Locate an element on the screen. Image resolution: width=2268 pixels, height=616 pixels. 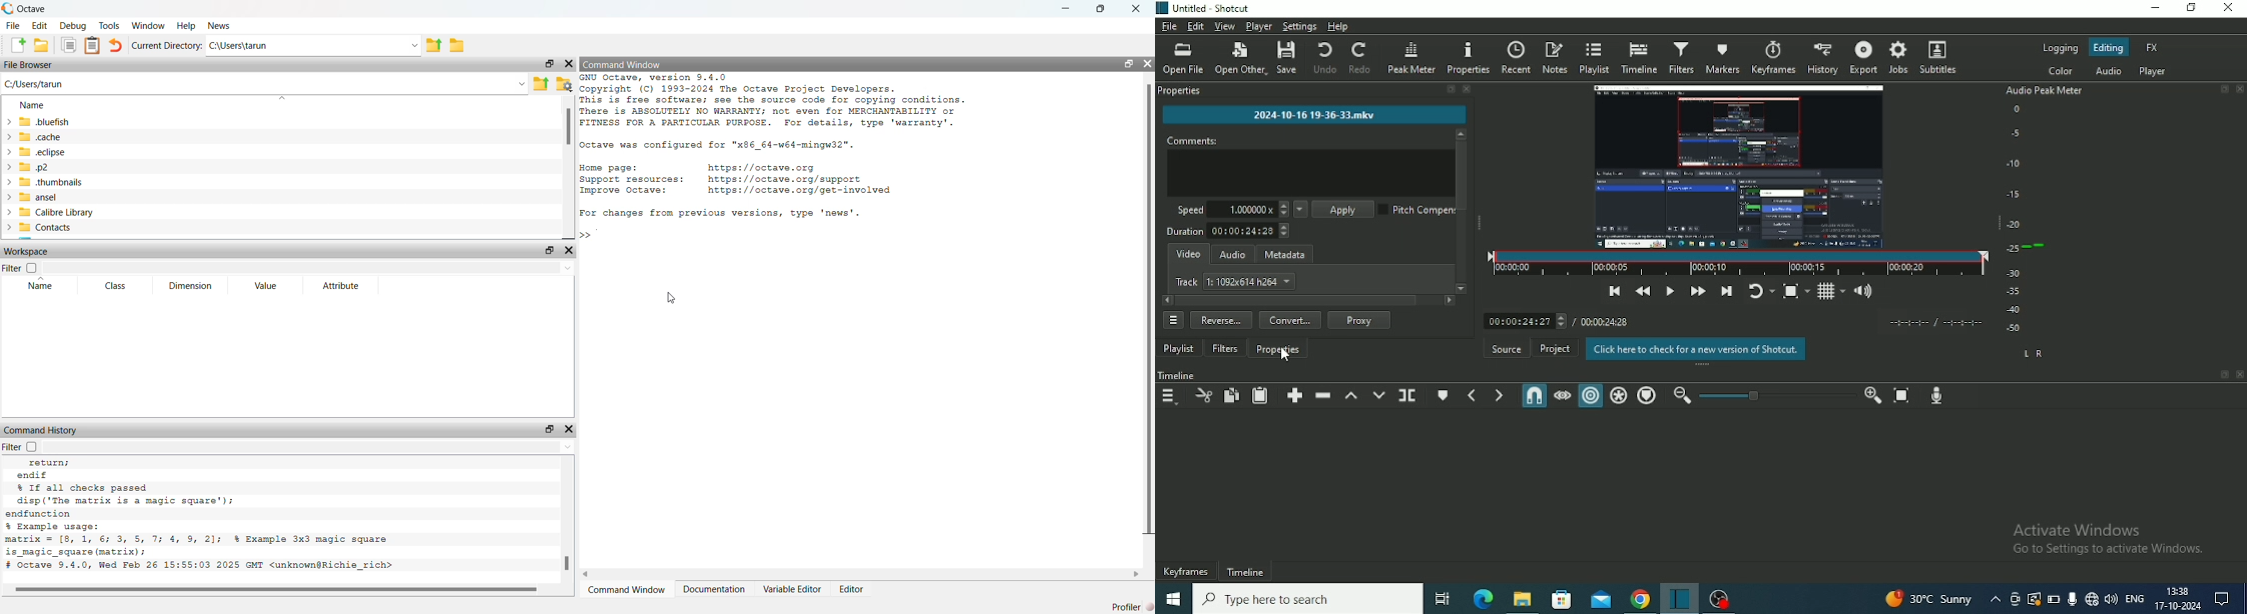
Split at playhead is located at coordinates (1408, 396).